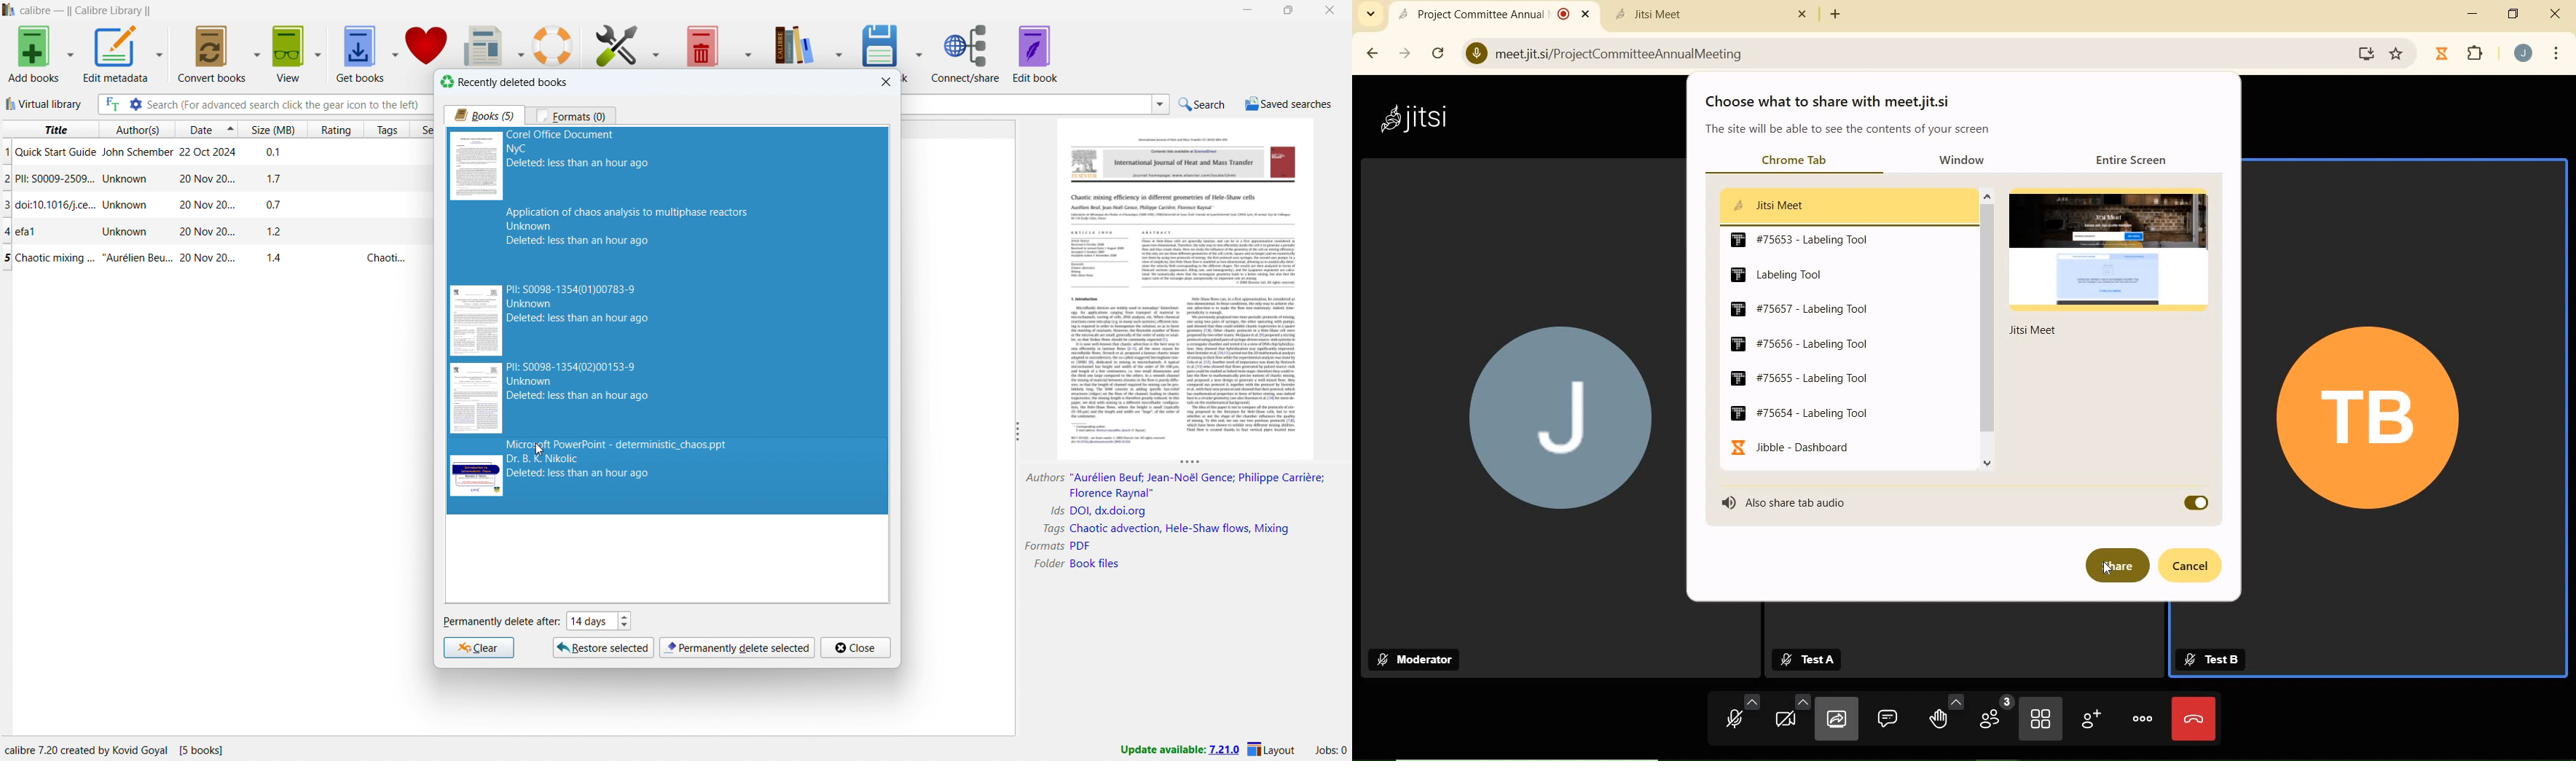  Describe the element at coordinates (478, 648) in the screenshot. I see `clear` at that location.